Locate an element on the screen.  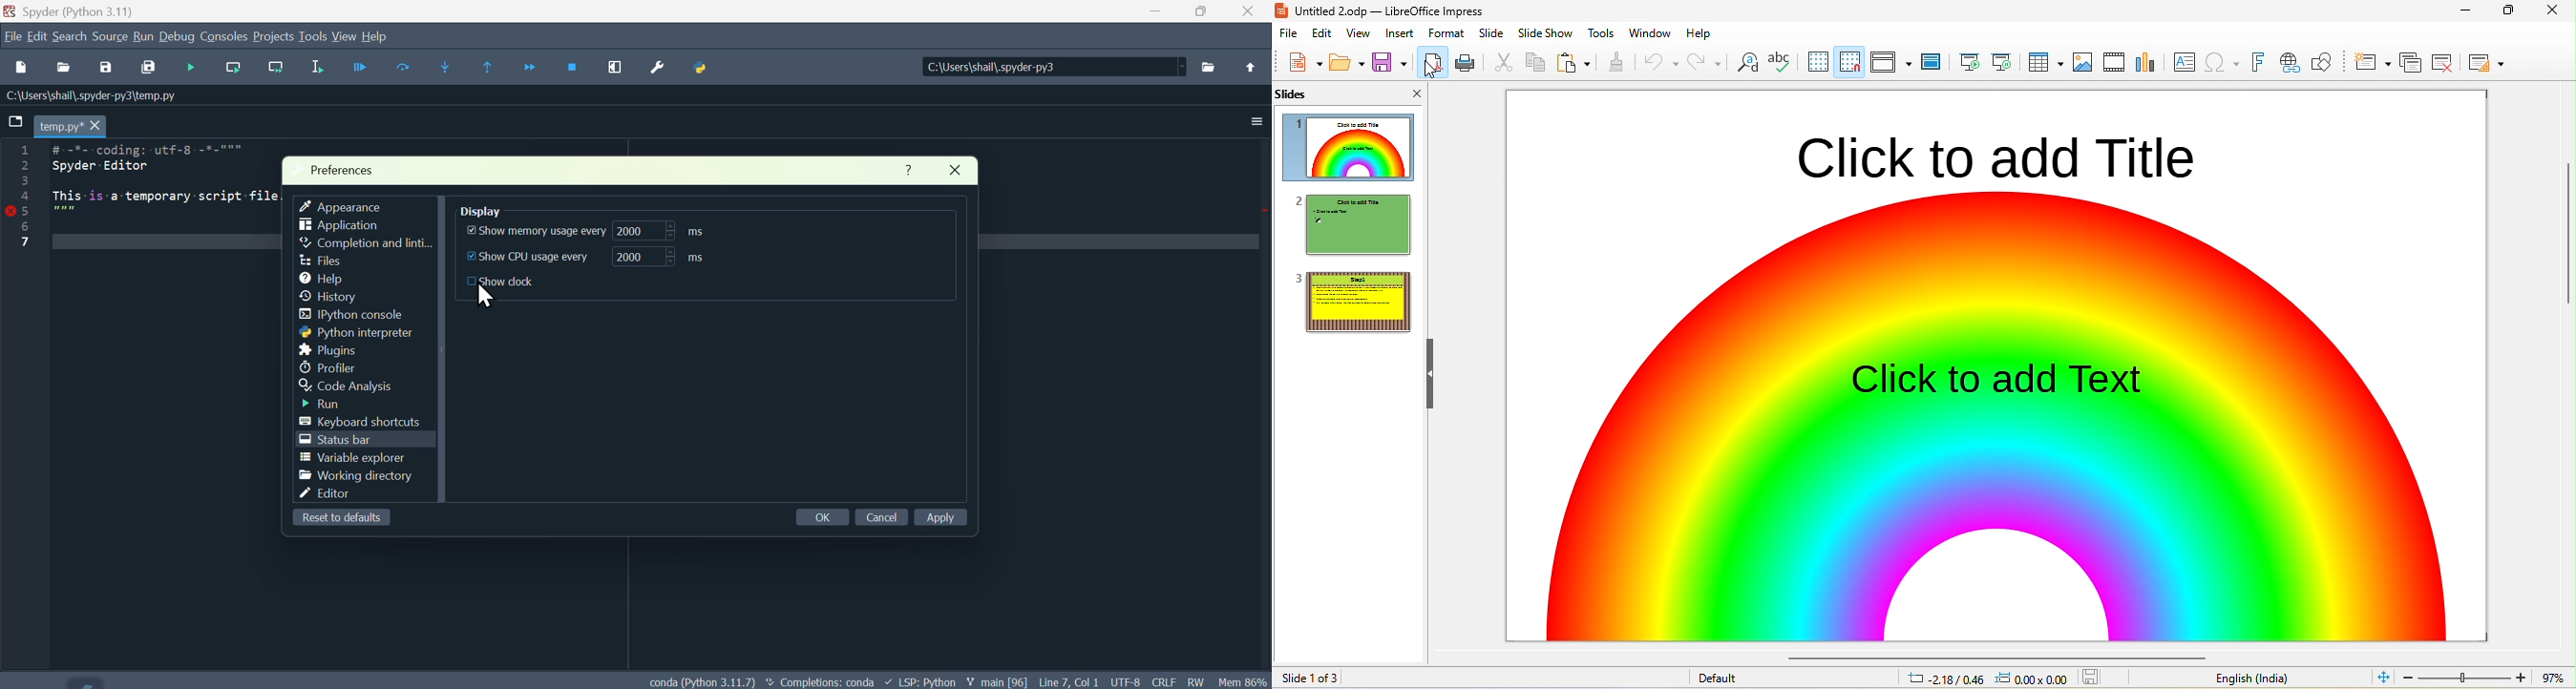
slide is located at coordinates (1315, 95).